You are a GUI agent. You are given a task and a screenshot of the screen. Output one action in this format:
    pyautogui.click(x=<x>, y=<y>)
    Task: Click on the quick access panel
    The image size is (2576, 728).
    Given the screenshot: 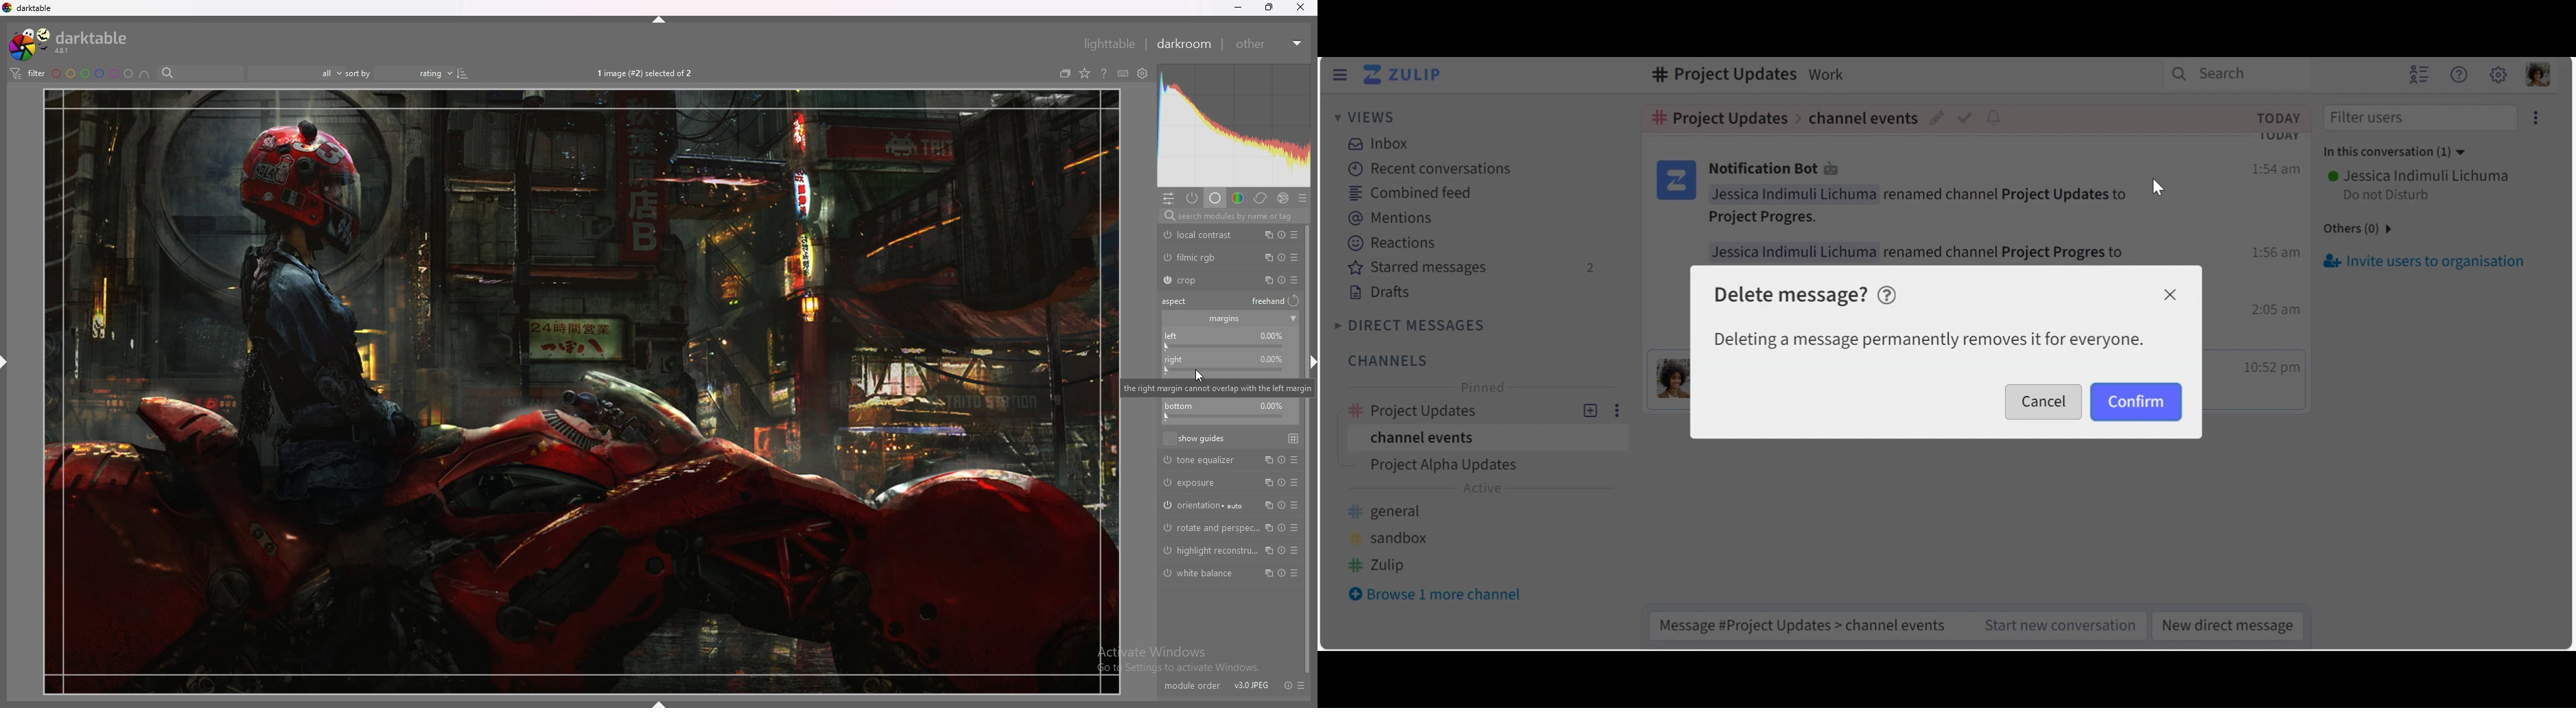 What is the action you would take?
    pyautogui.click(x=1169, y=198)
    